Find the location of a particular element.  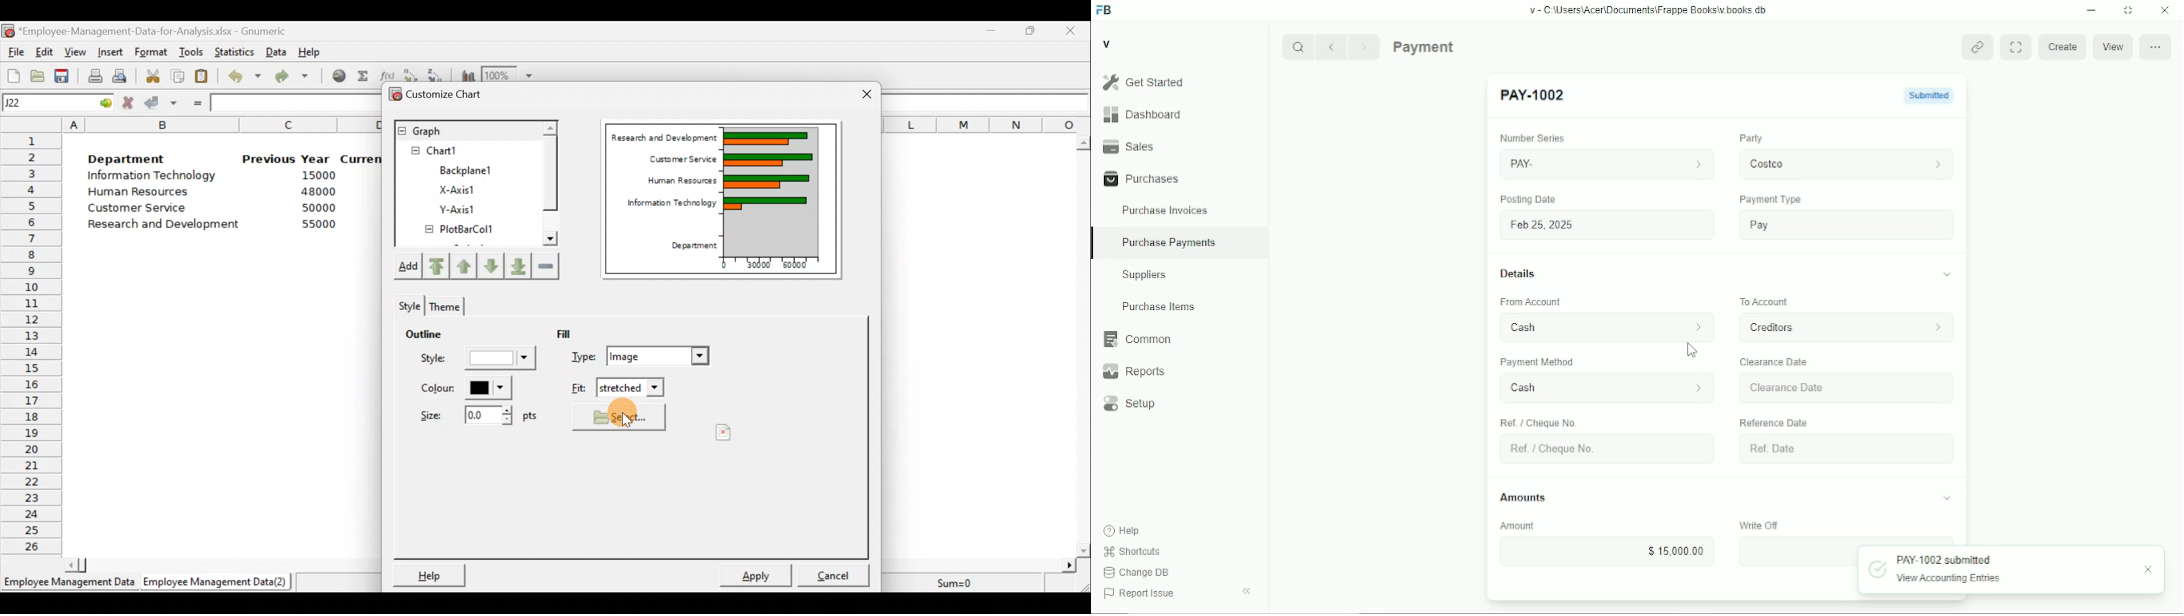

Frappe Books logo is located at coordinates (1103, 10).